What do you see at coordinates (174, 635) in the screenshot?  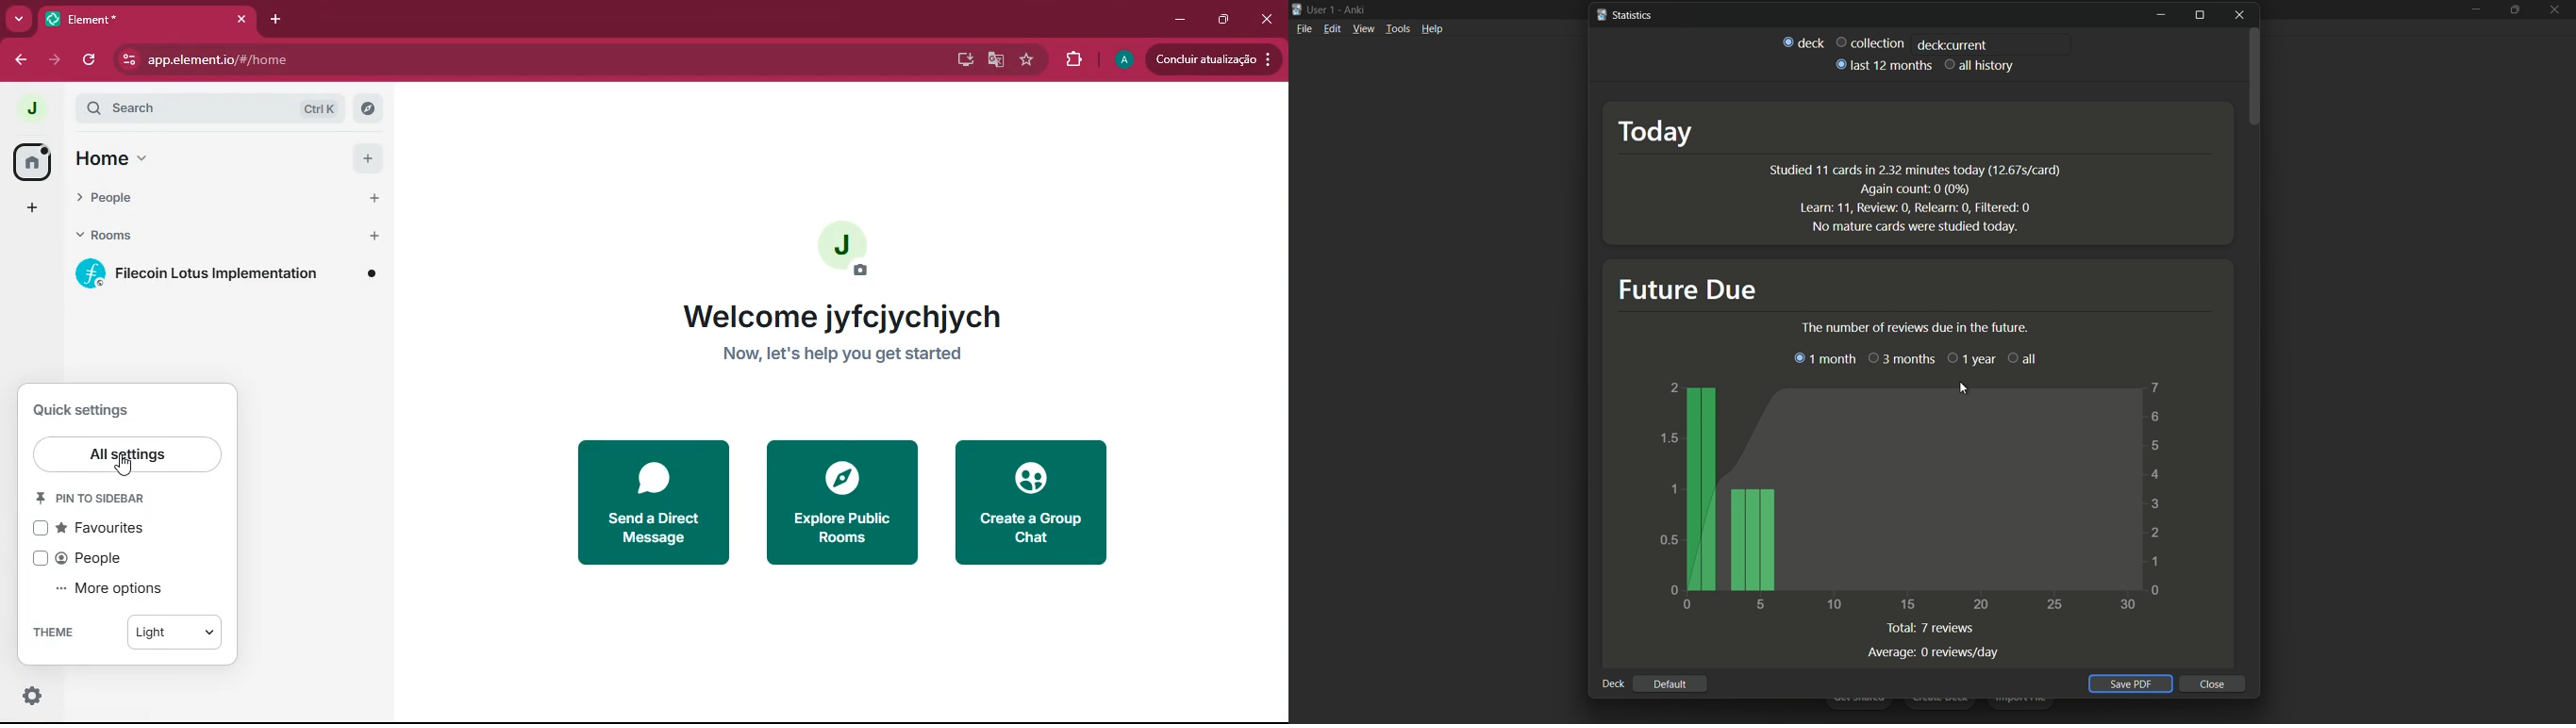 I see `light` at bounding box center [174, 635].